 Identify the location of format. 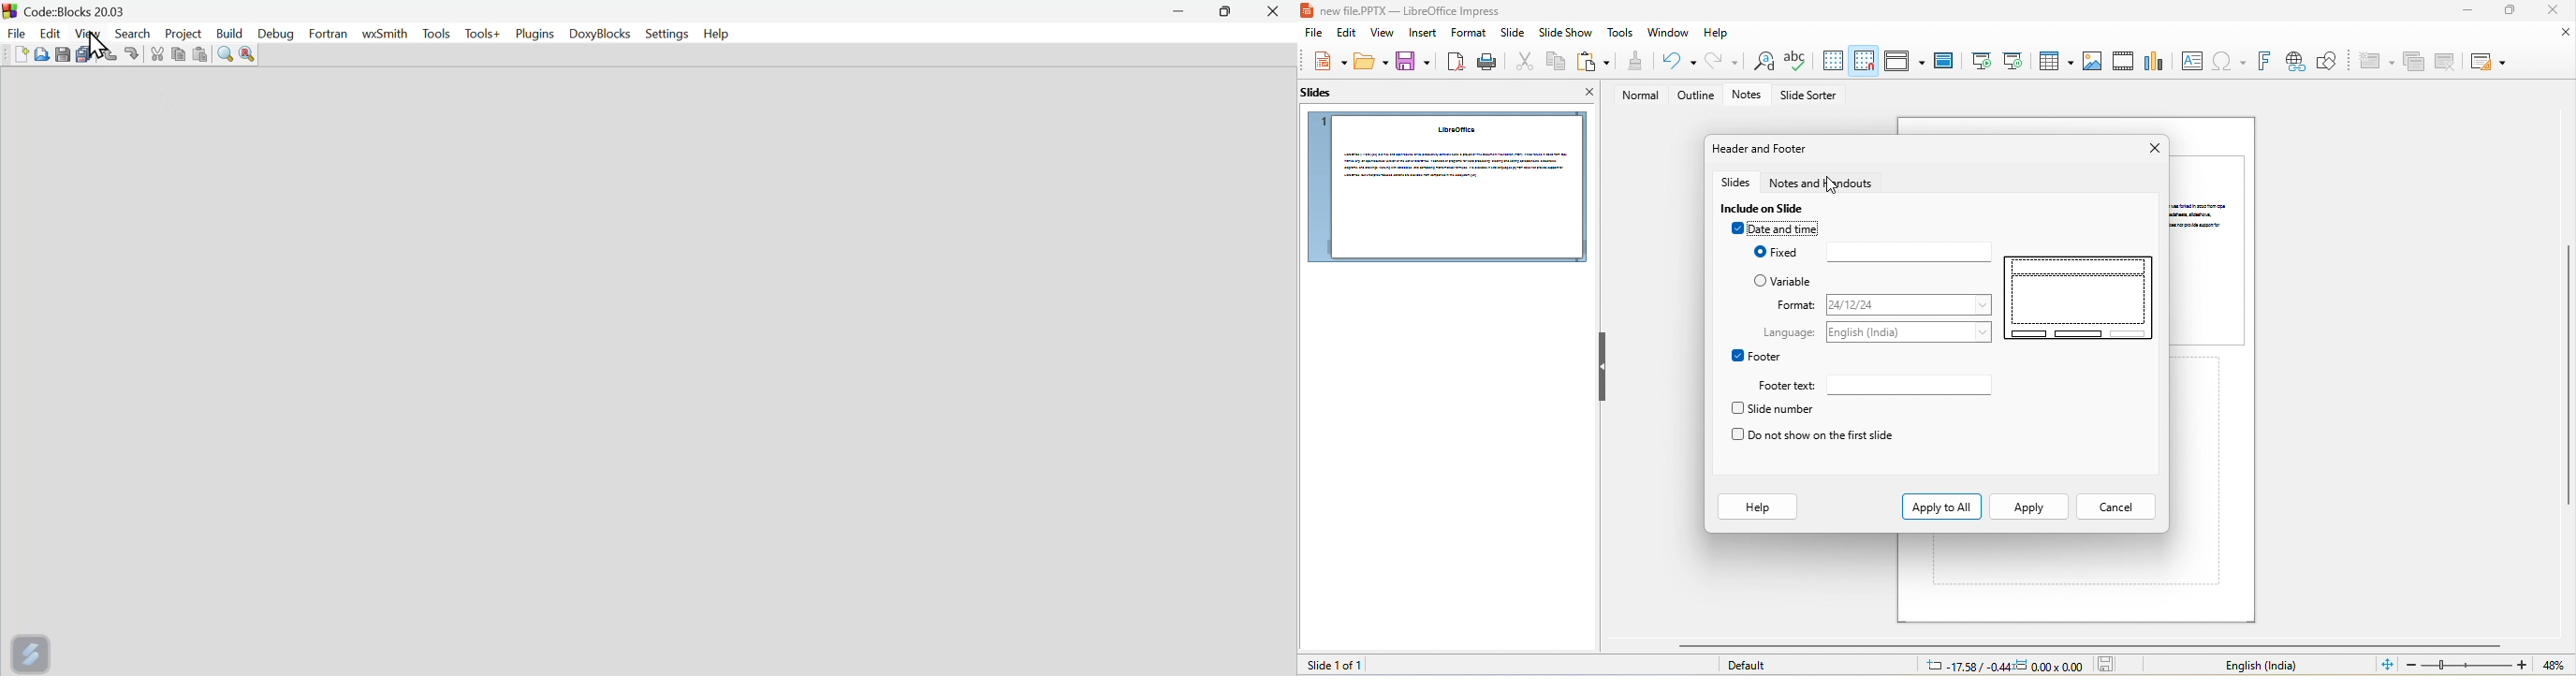
(1907, 303).